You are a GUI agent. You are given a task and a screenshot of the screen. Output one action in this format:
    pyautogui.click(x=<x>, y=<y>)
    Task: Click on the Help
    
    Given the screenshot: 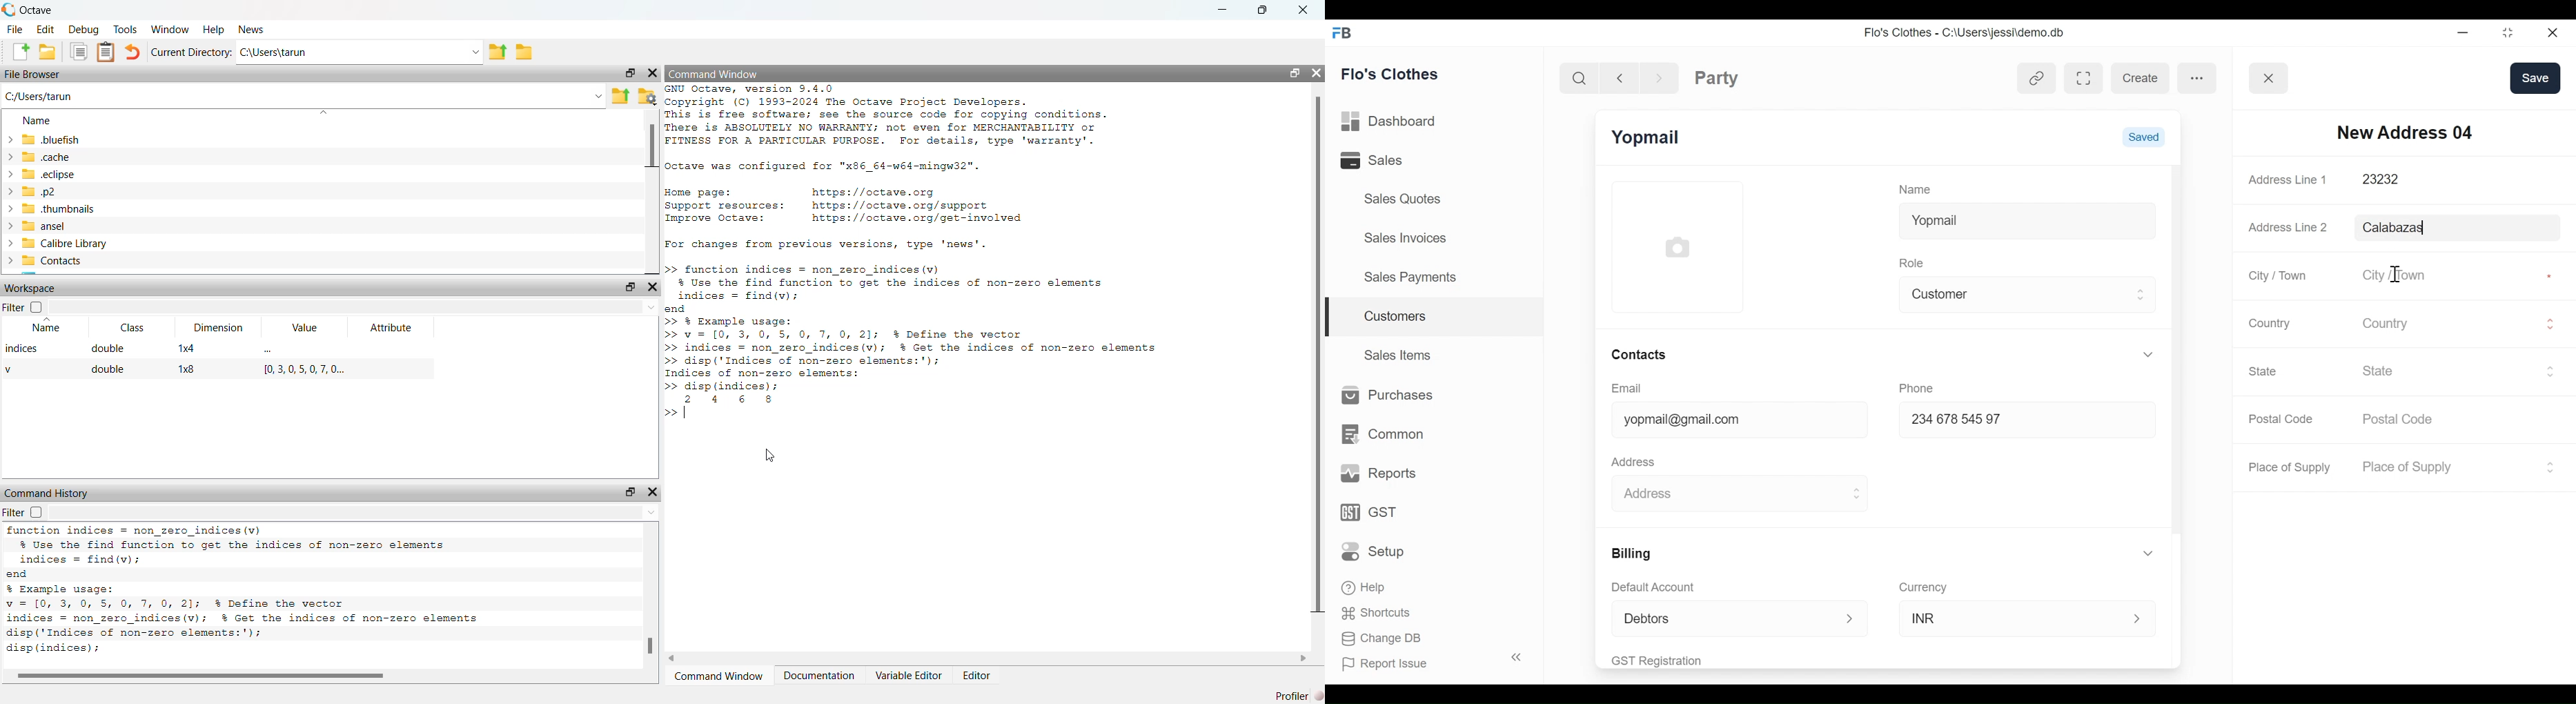 What is the action you would take?
    pyautogui.click(x=1365, y=585)
    